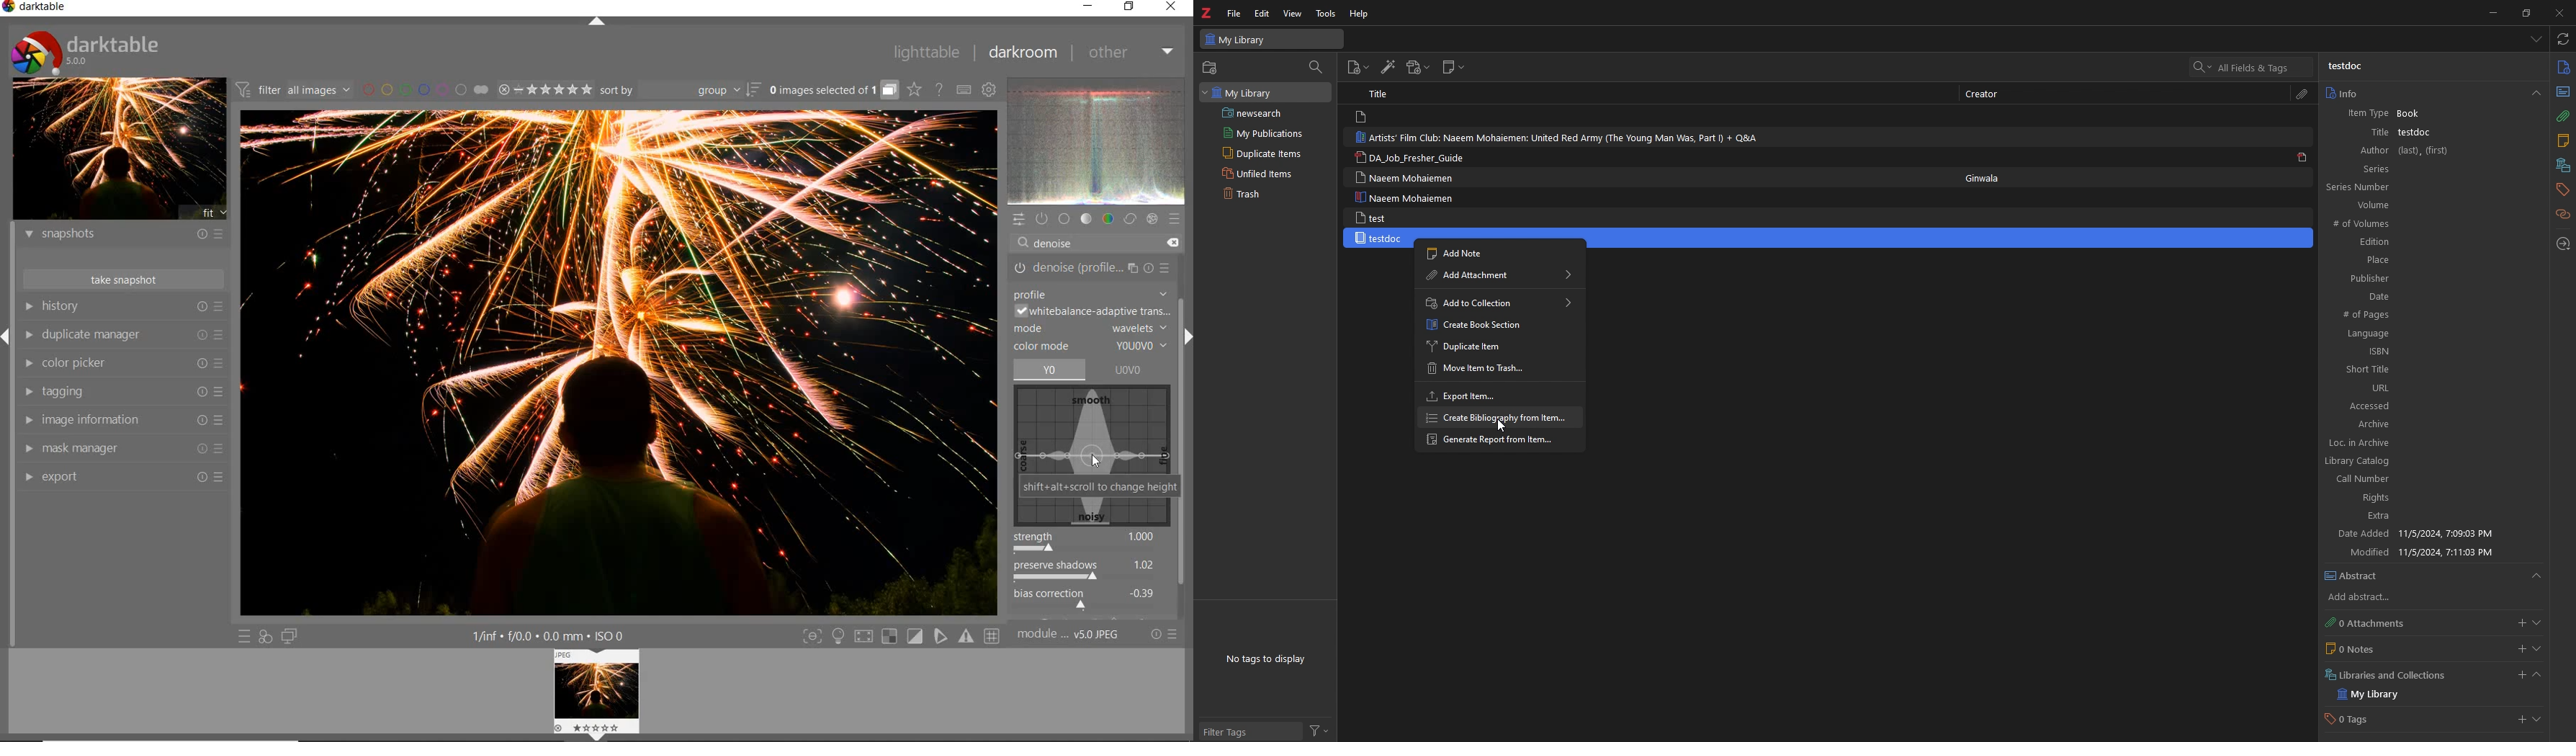 This screenshot has height=756, width=2576. Describe the element at coordinates (1500, 277) in the screenshot. I see `add attachment` at that location.